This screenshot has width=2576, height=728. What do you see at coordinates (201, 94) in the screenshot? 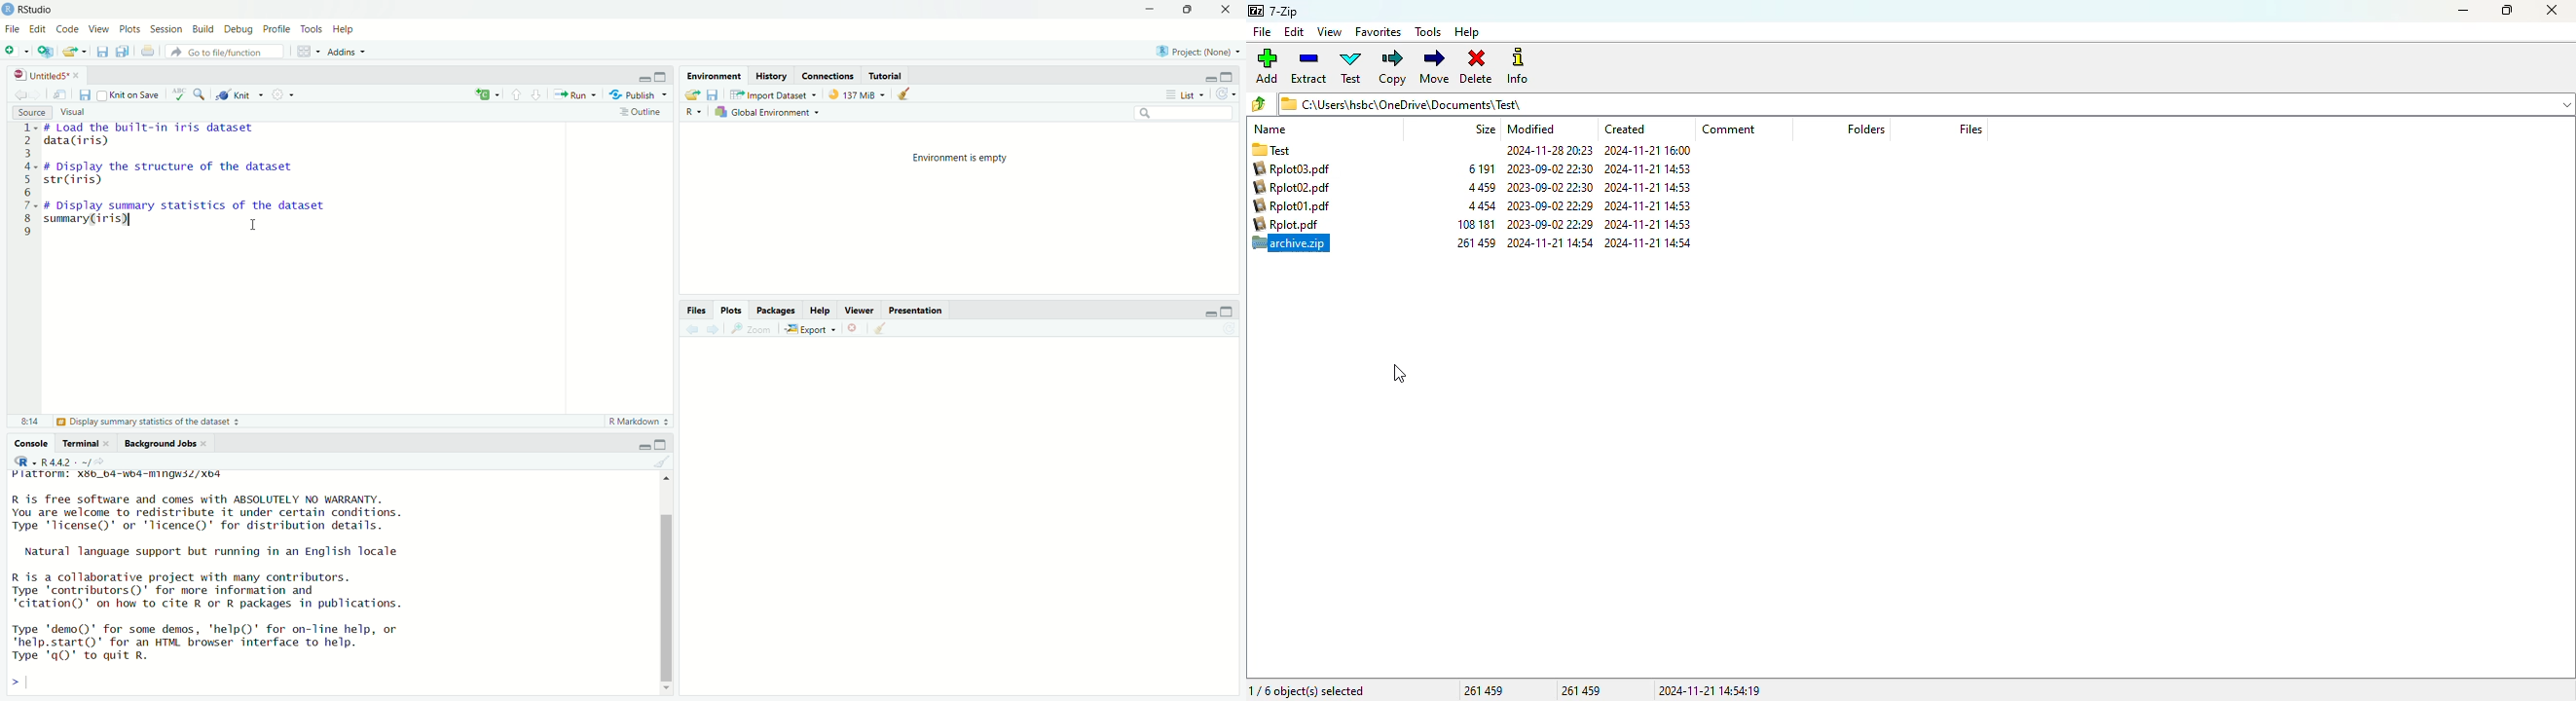
I see `Find/Replace` at bounding box center [201, 94].